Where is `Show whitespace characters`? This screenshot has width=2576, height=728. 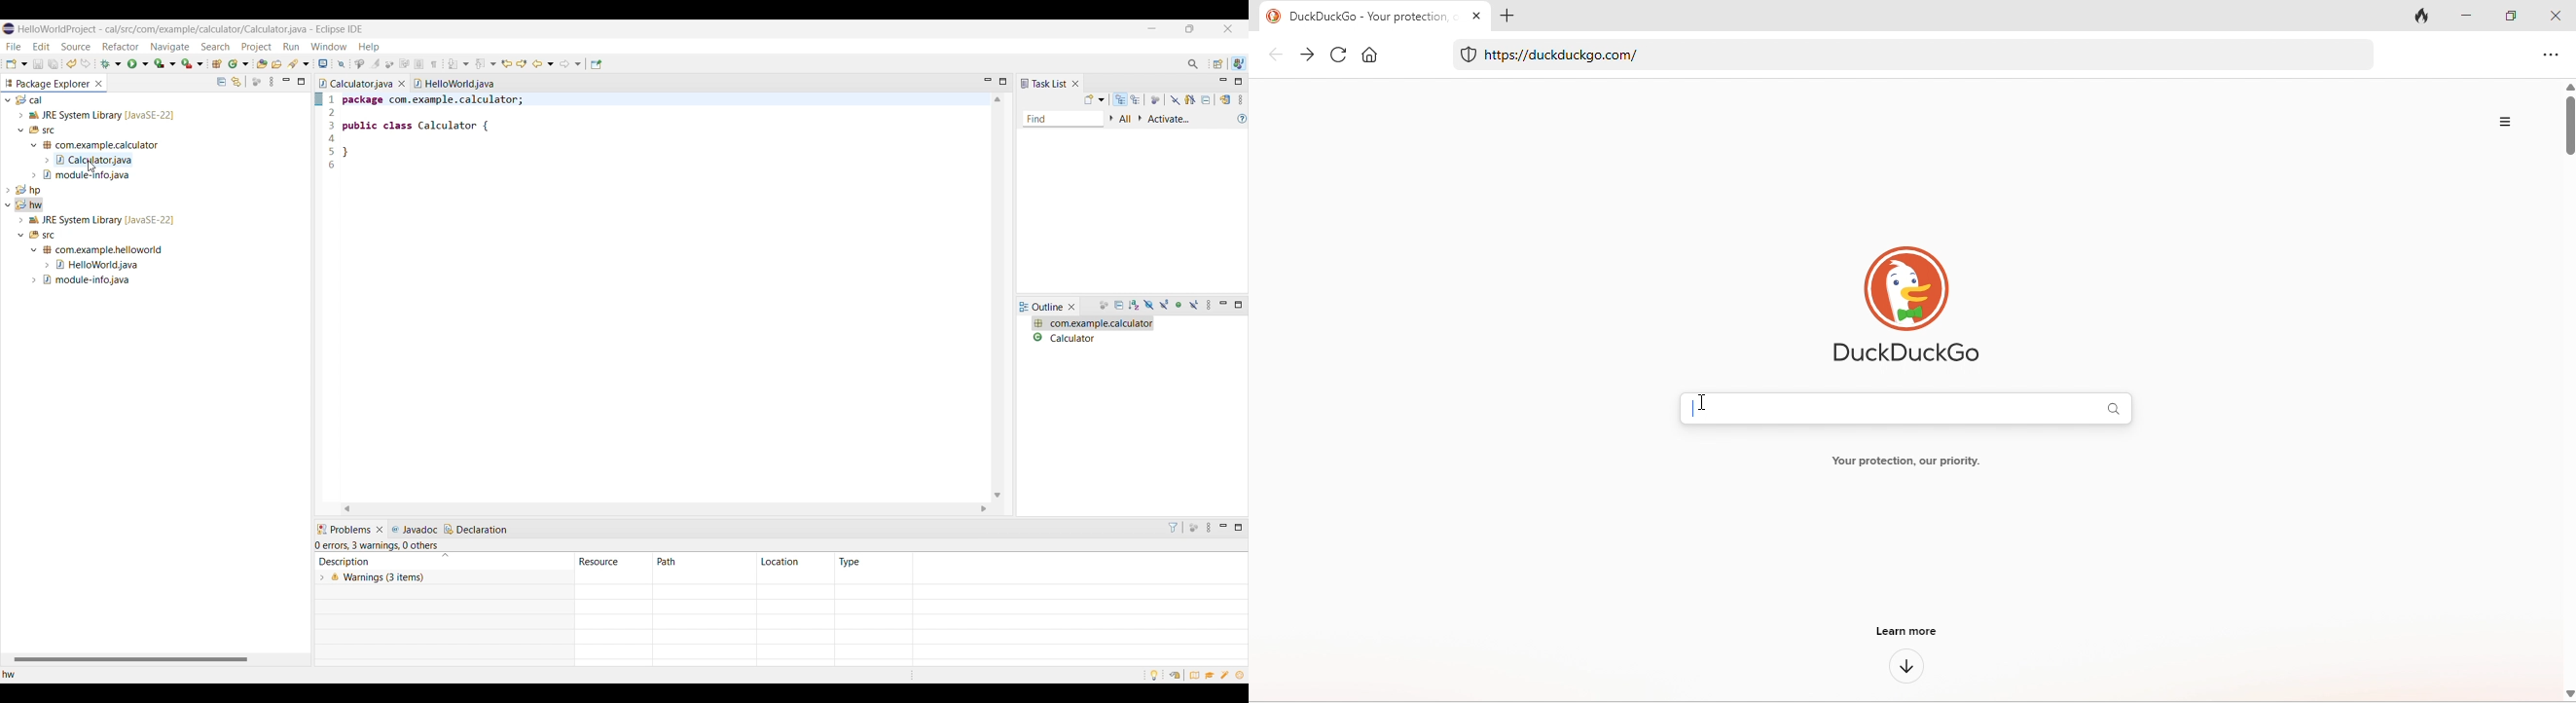 Show whitespace characters is located at coordinates (435, 64).